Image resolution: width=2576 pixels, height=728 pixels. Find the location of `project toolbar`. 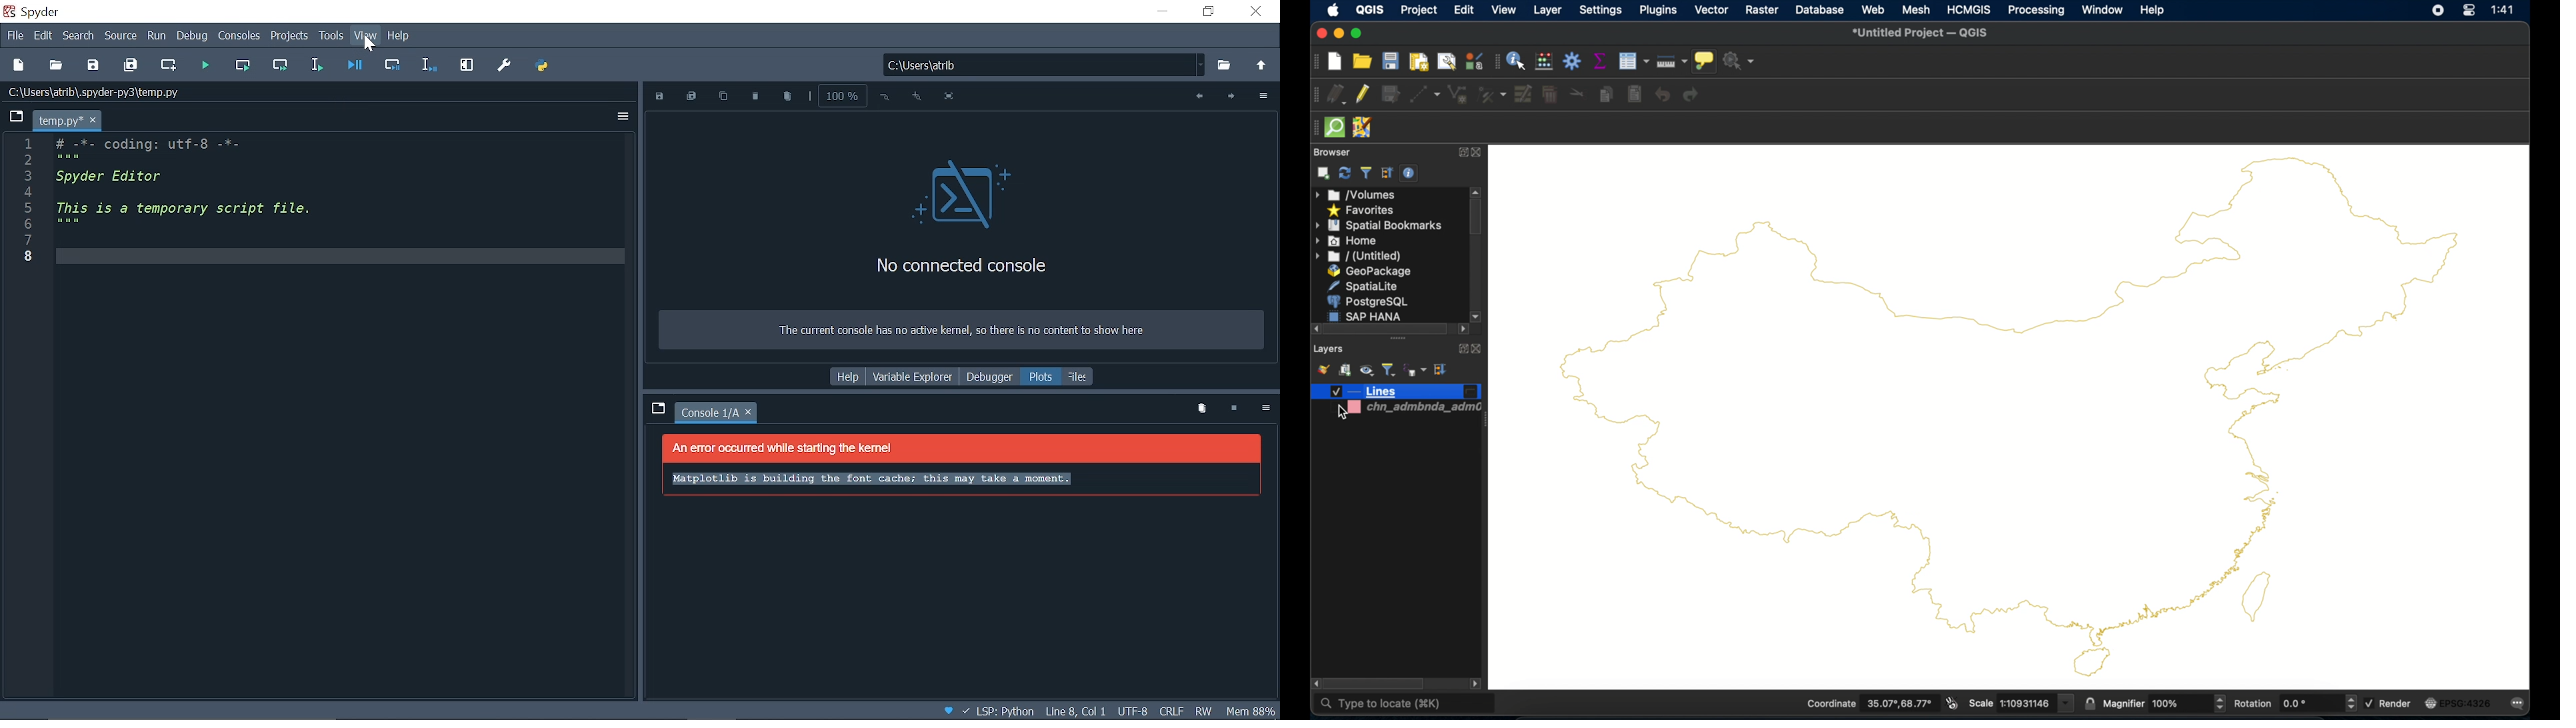

project toolbar is located at coordinates (1317, 61).